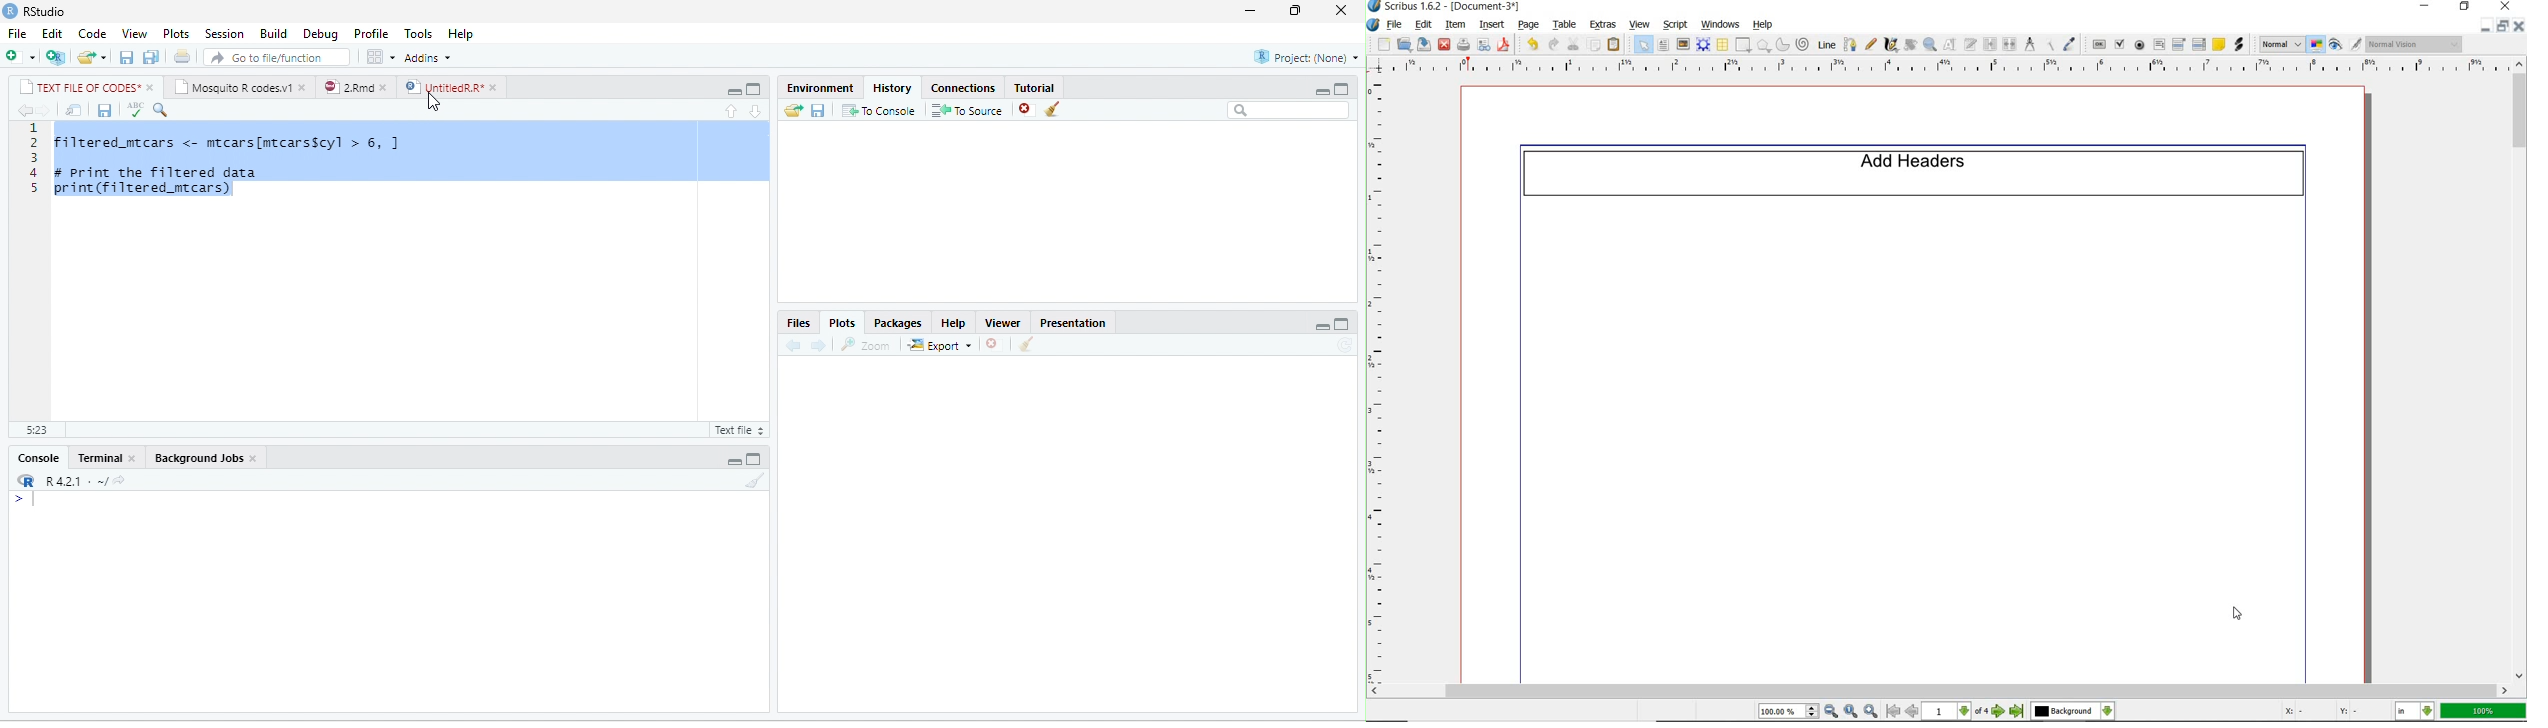 The height and width of the screenshot is (728, 2548). Describe the element at coordinates (74, 110) in the screenshot. I see `show in new window` at that location.